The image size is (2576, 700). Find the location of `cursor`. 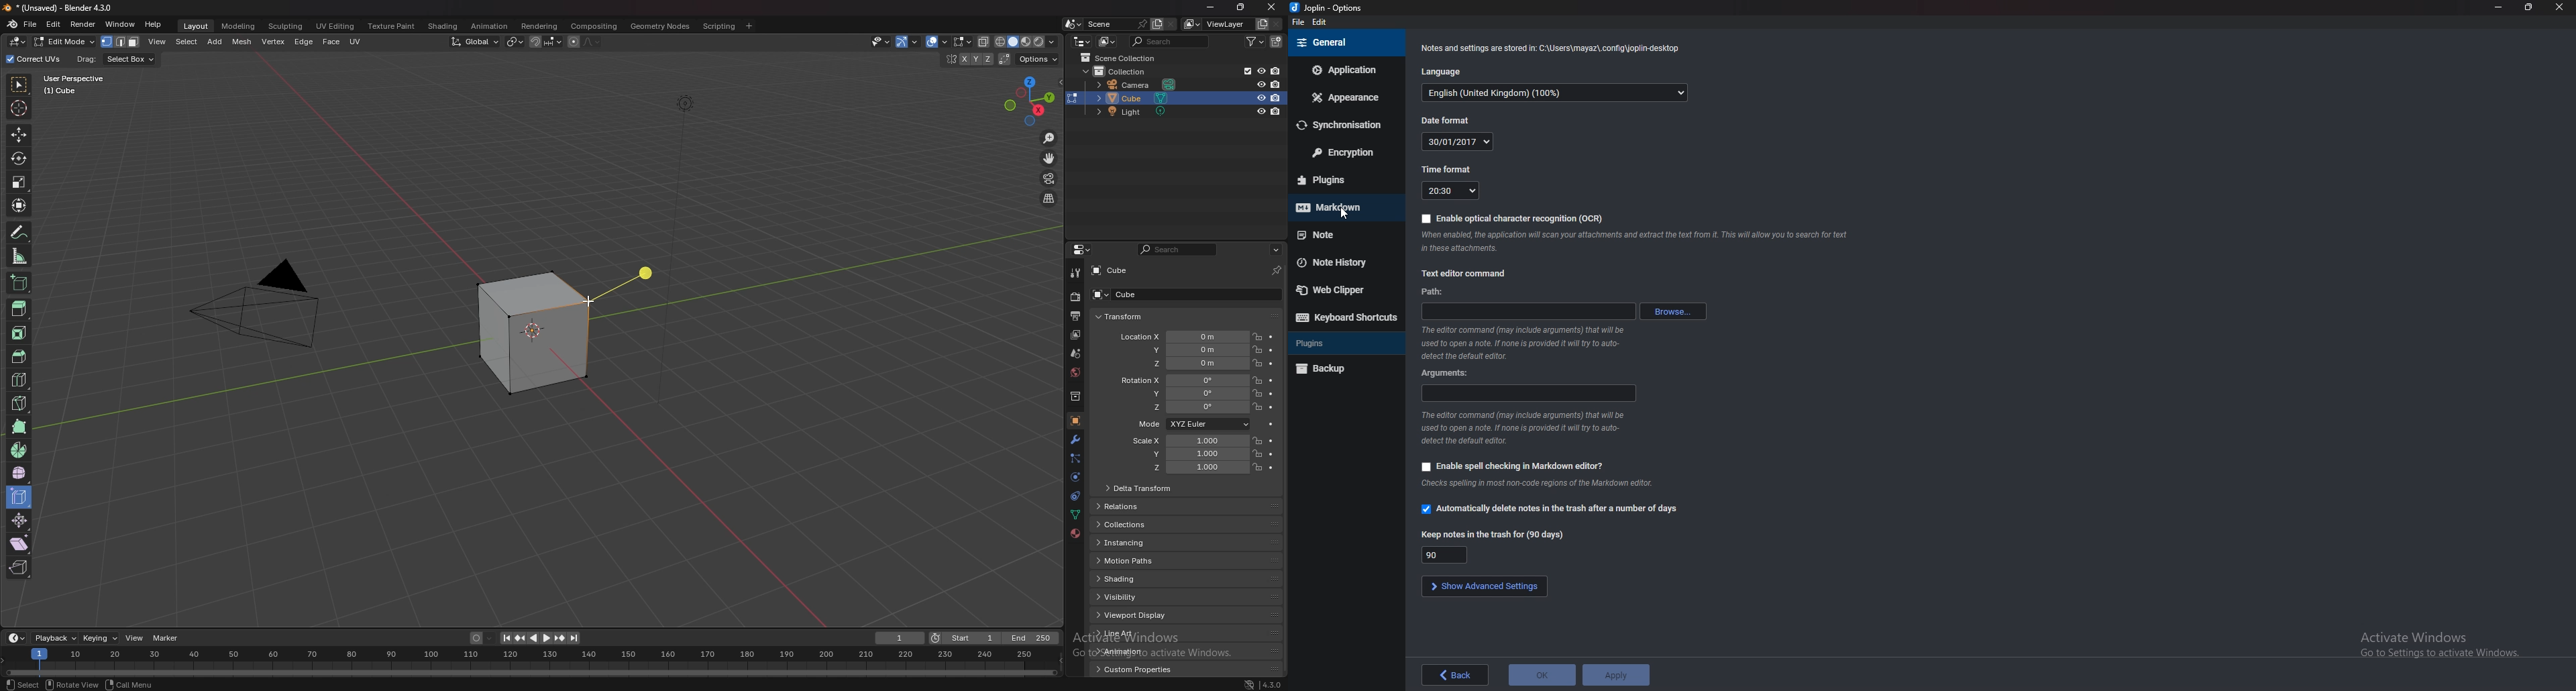

cursor is located at coordinates (19, 108).